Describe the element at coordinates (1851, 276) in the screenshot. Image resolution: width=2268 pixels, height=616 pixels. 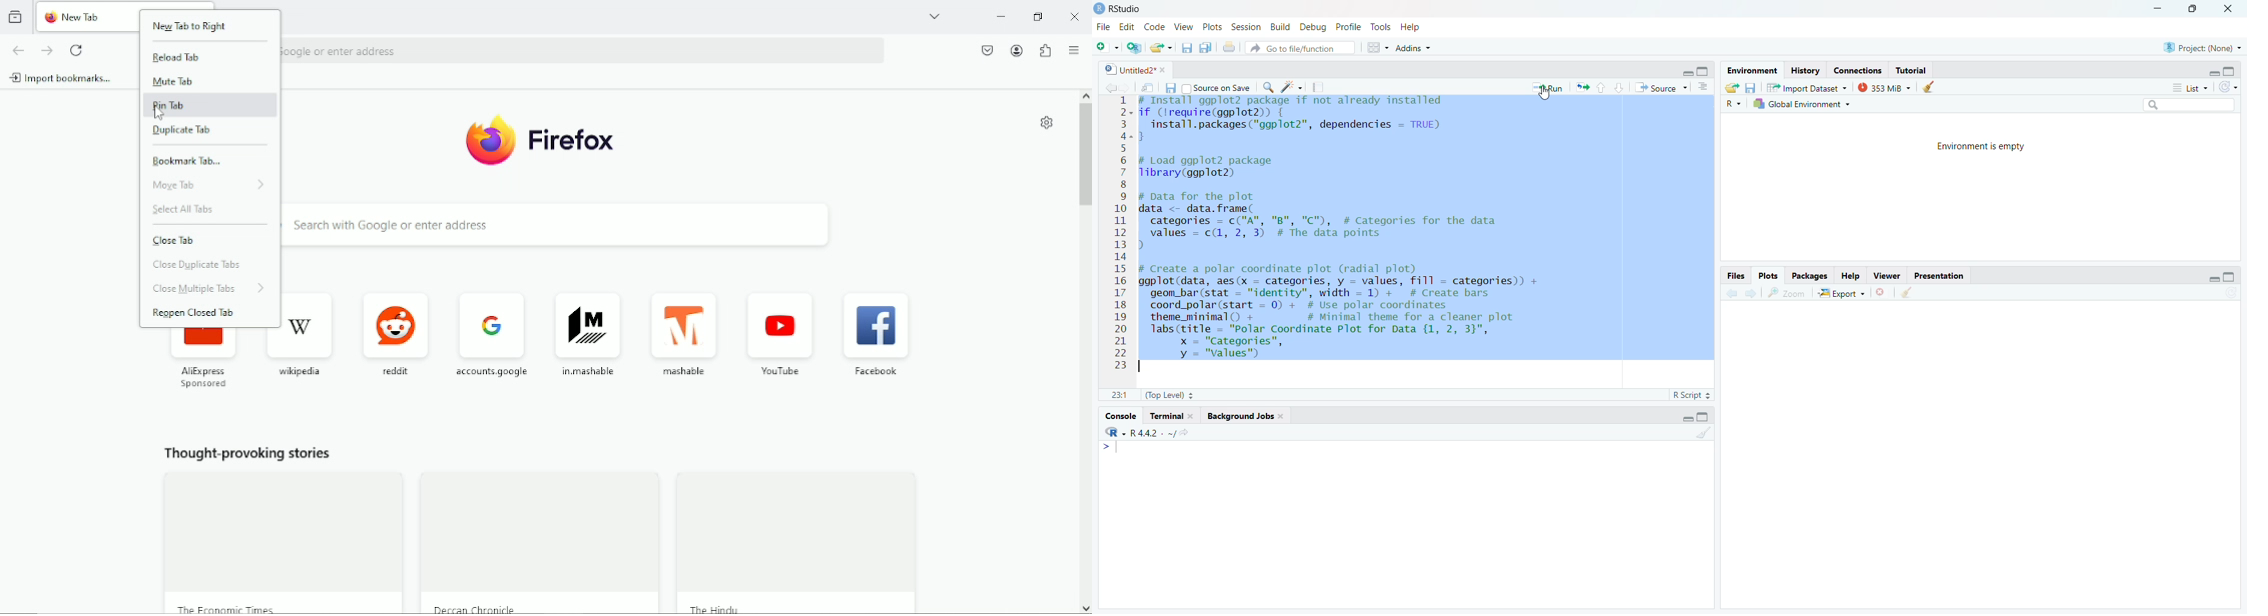
I see `Help` at that location.